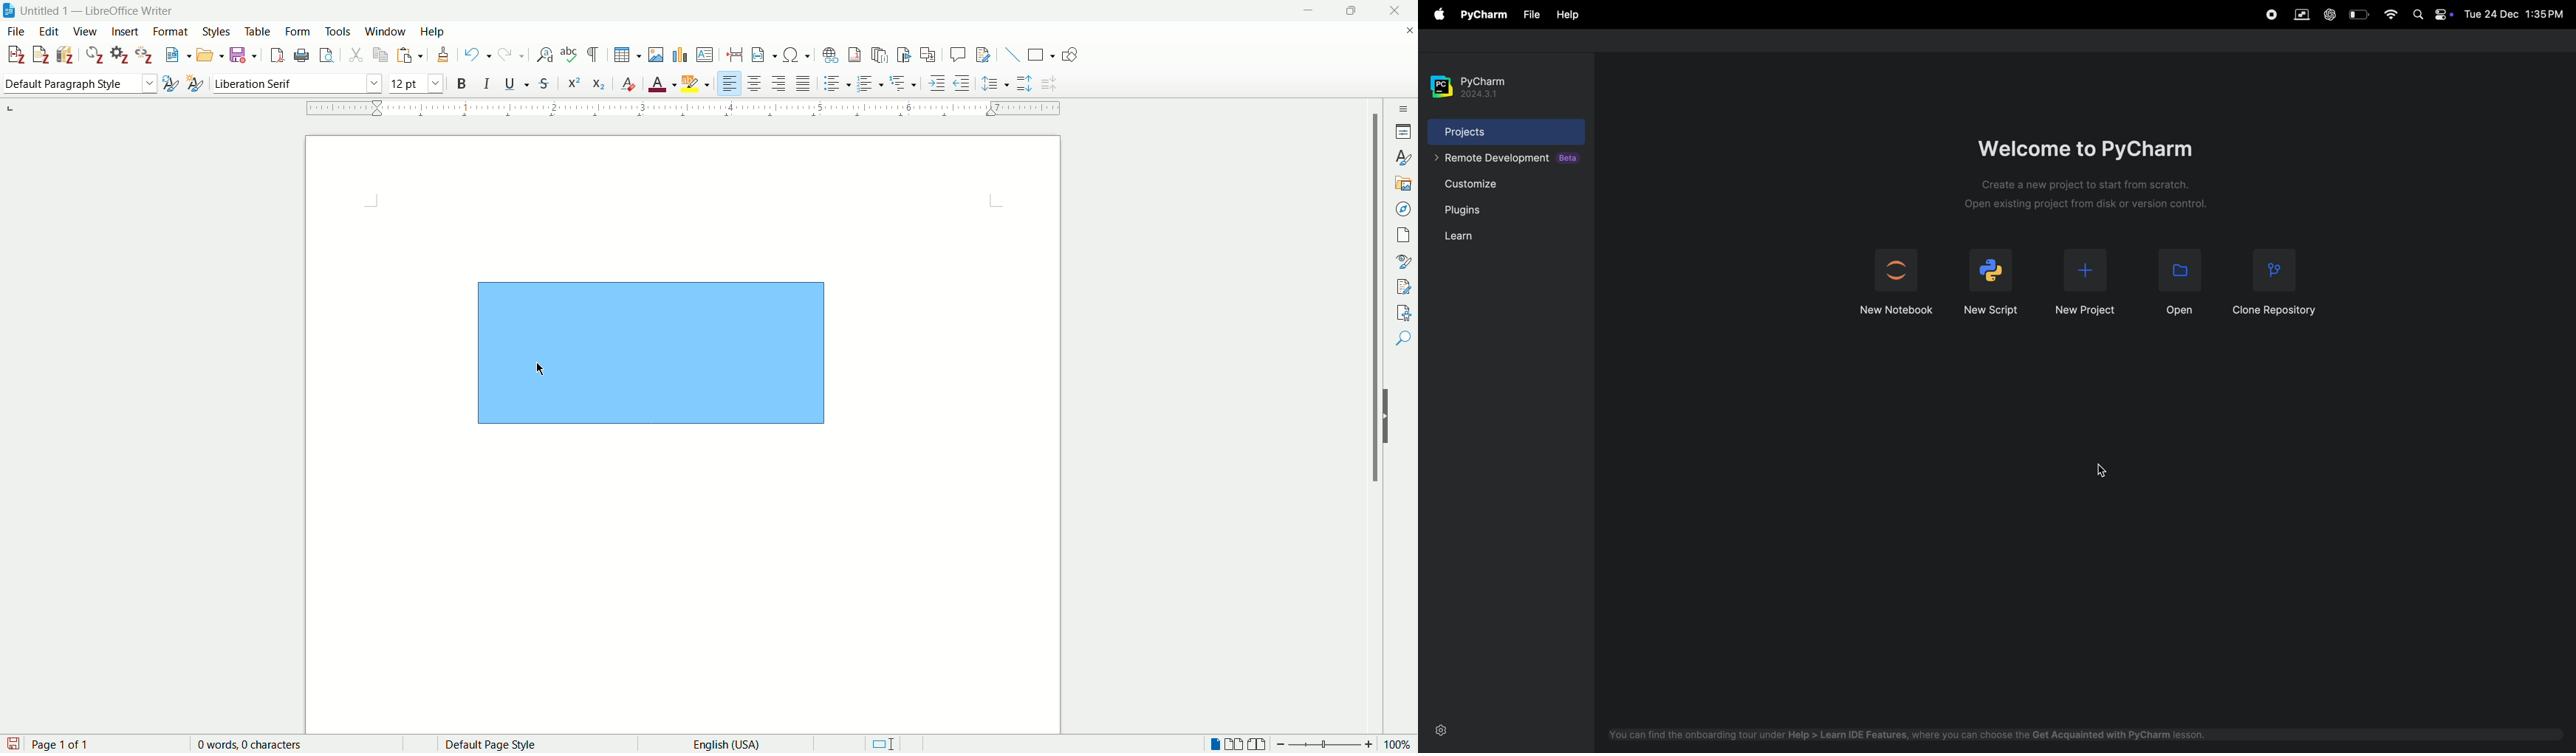 This screenshot has height=756, width=2576. I want to click on vertical scroll bar, so click(1371, 421).